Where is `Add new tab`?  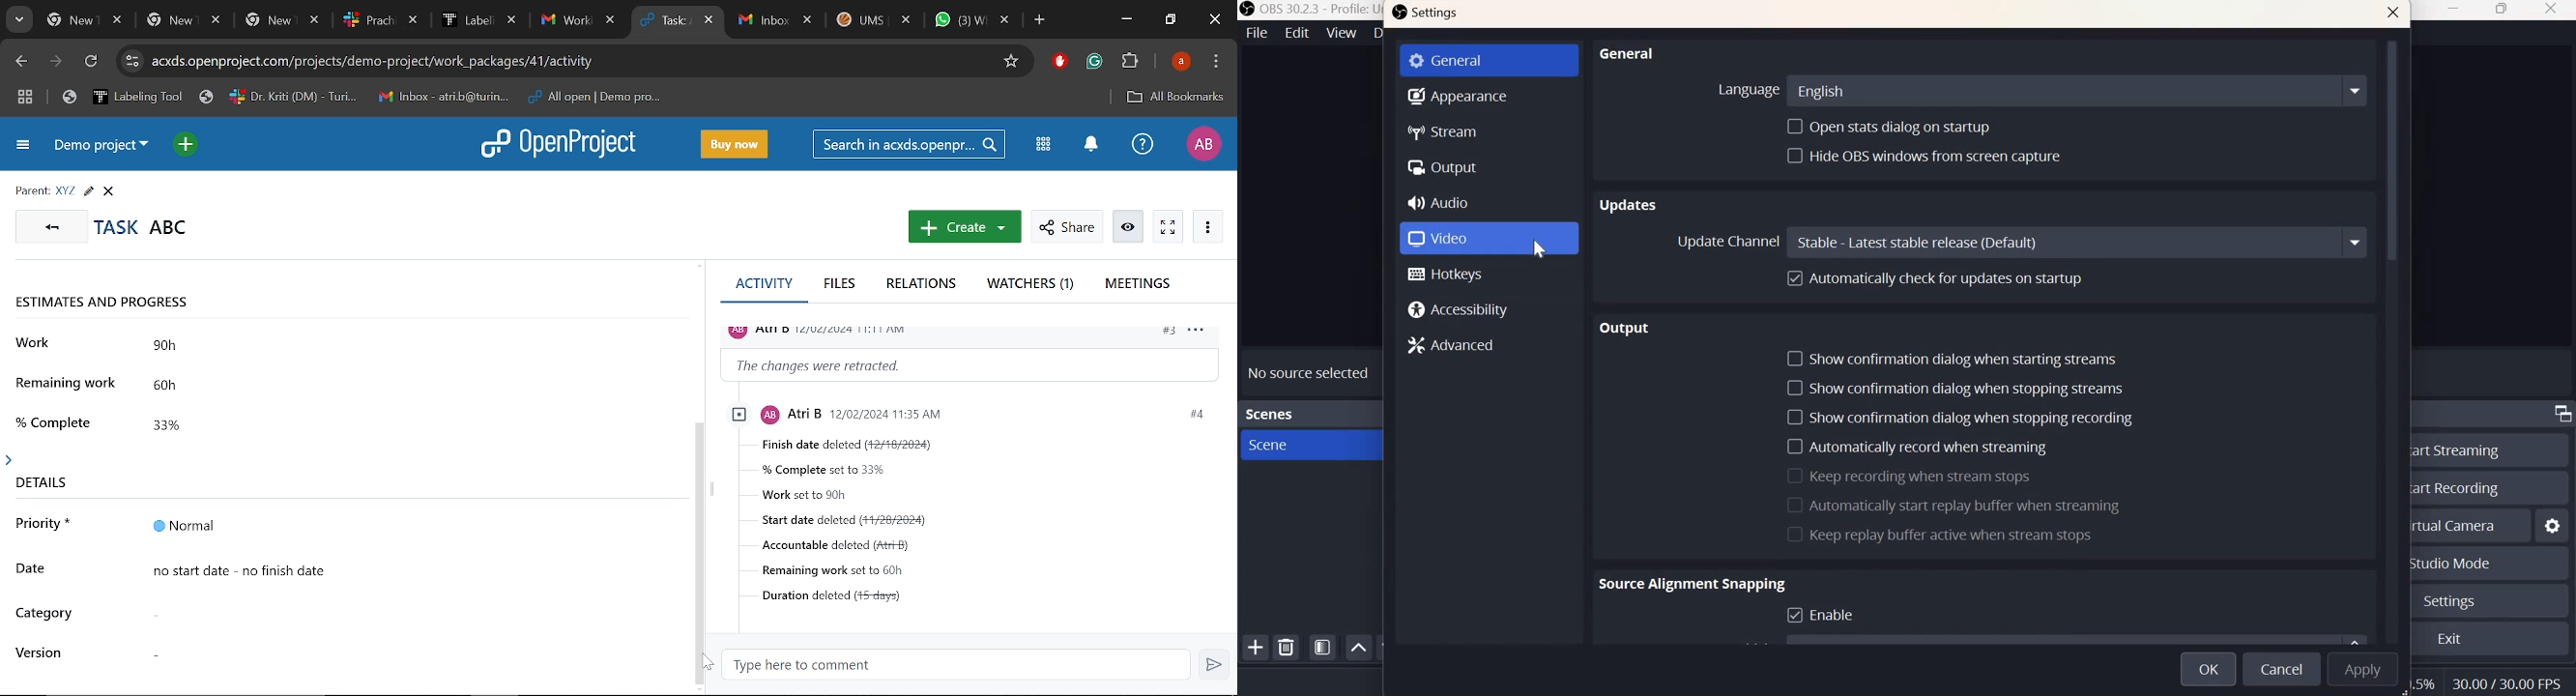
Add new tab is located at coordinates (1041, 22).